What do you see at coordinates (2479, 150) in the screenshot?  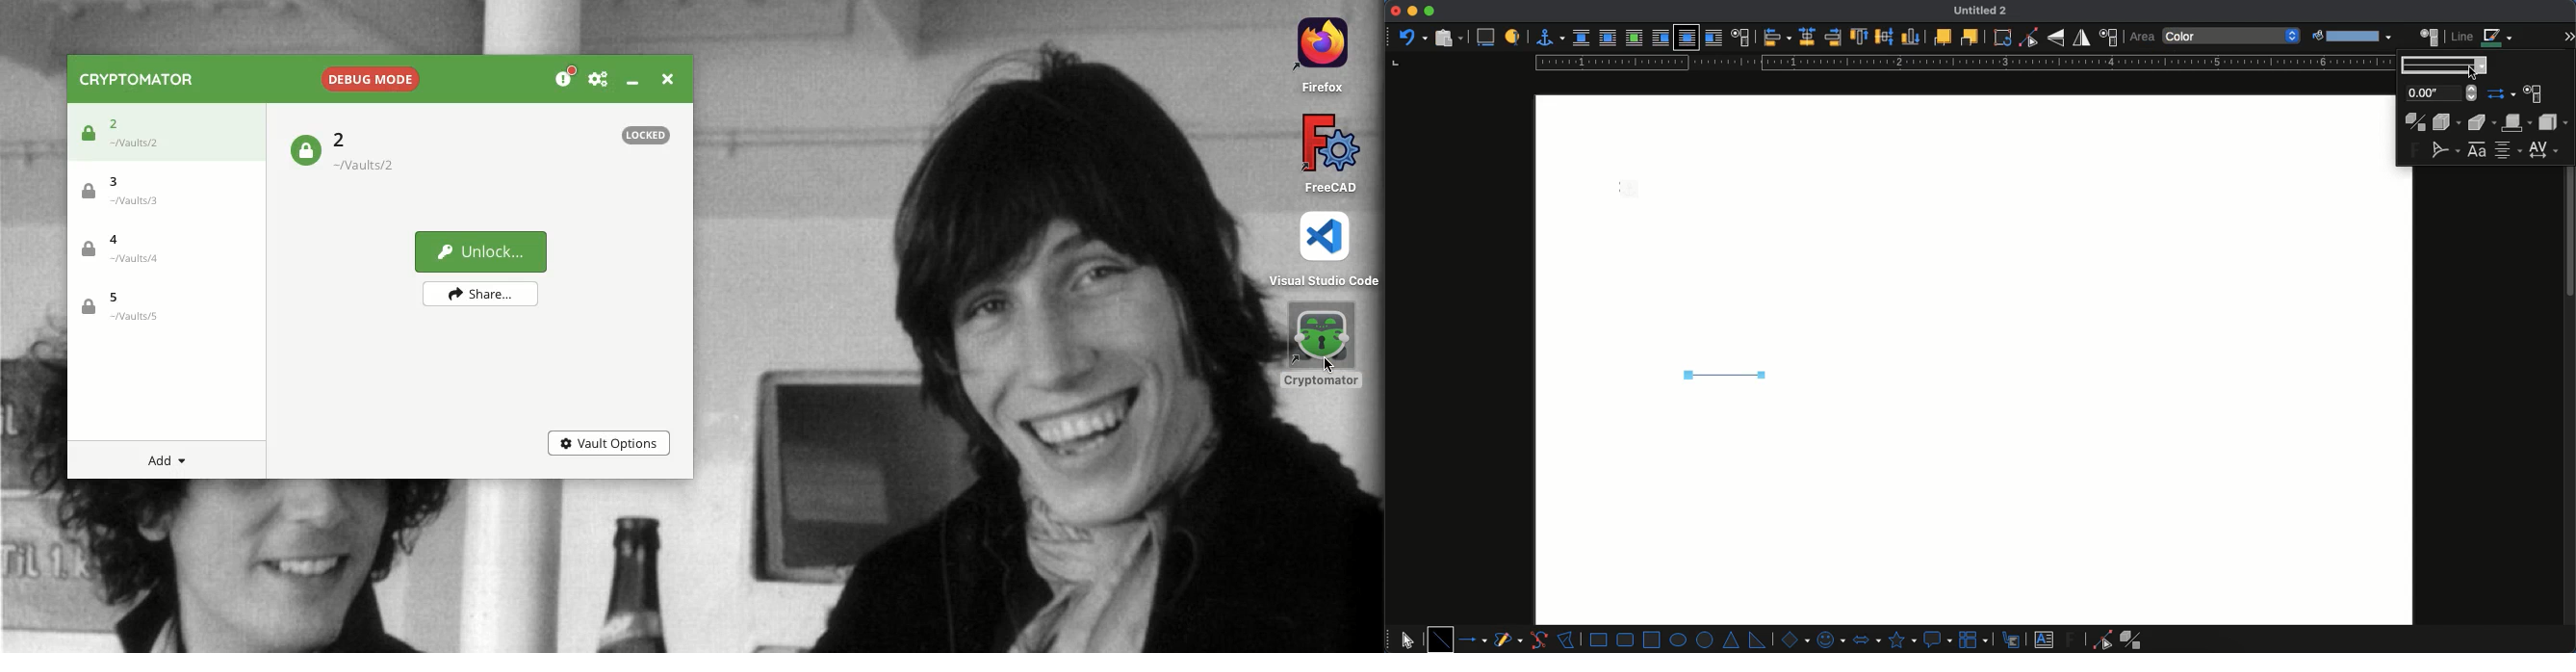 I see `fontwork` at bounding box center [2479, 150].